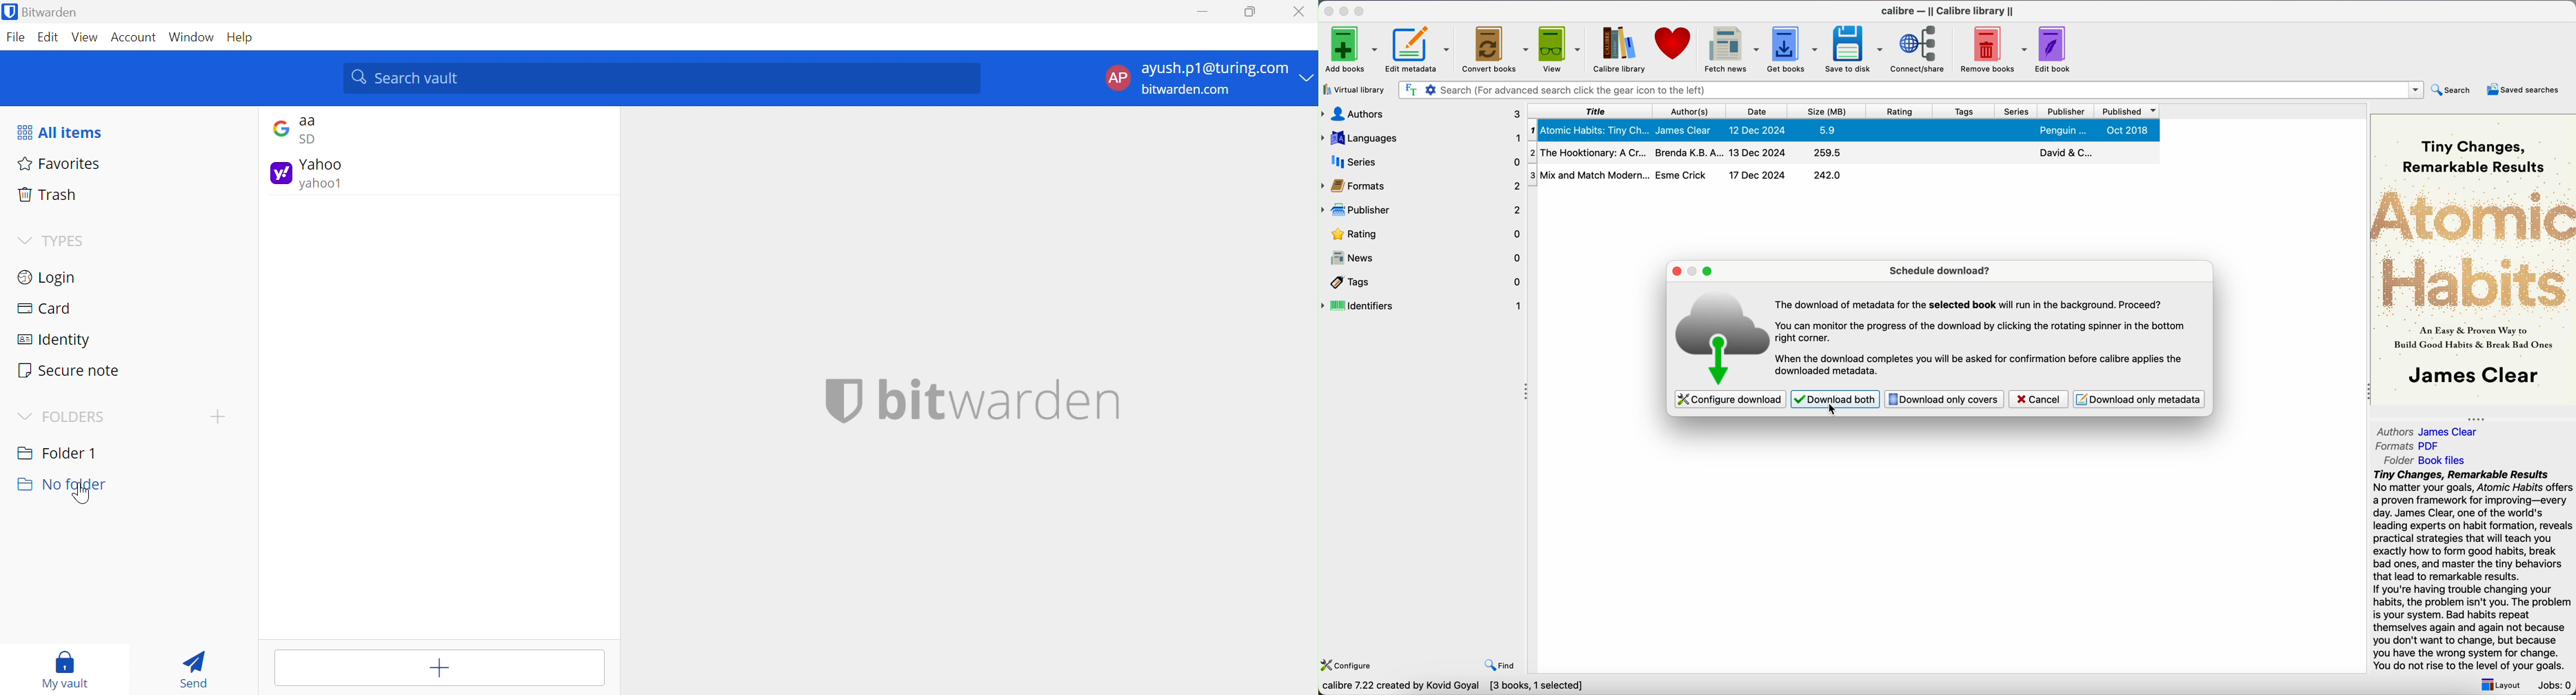  I want to click on Identity, so click(54, 341).